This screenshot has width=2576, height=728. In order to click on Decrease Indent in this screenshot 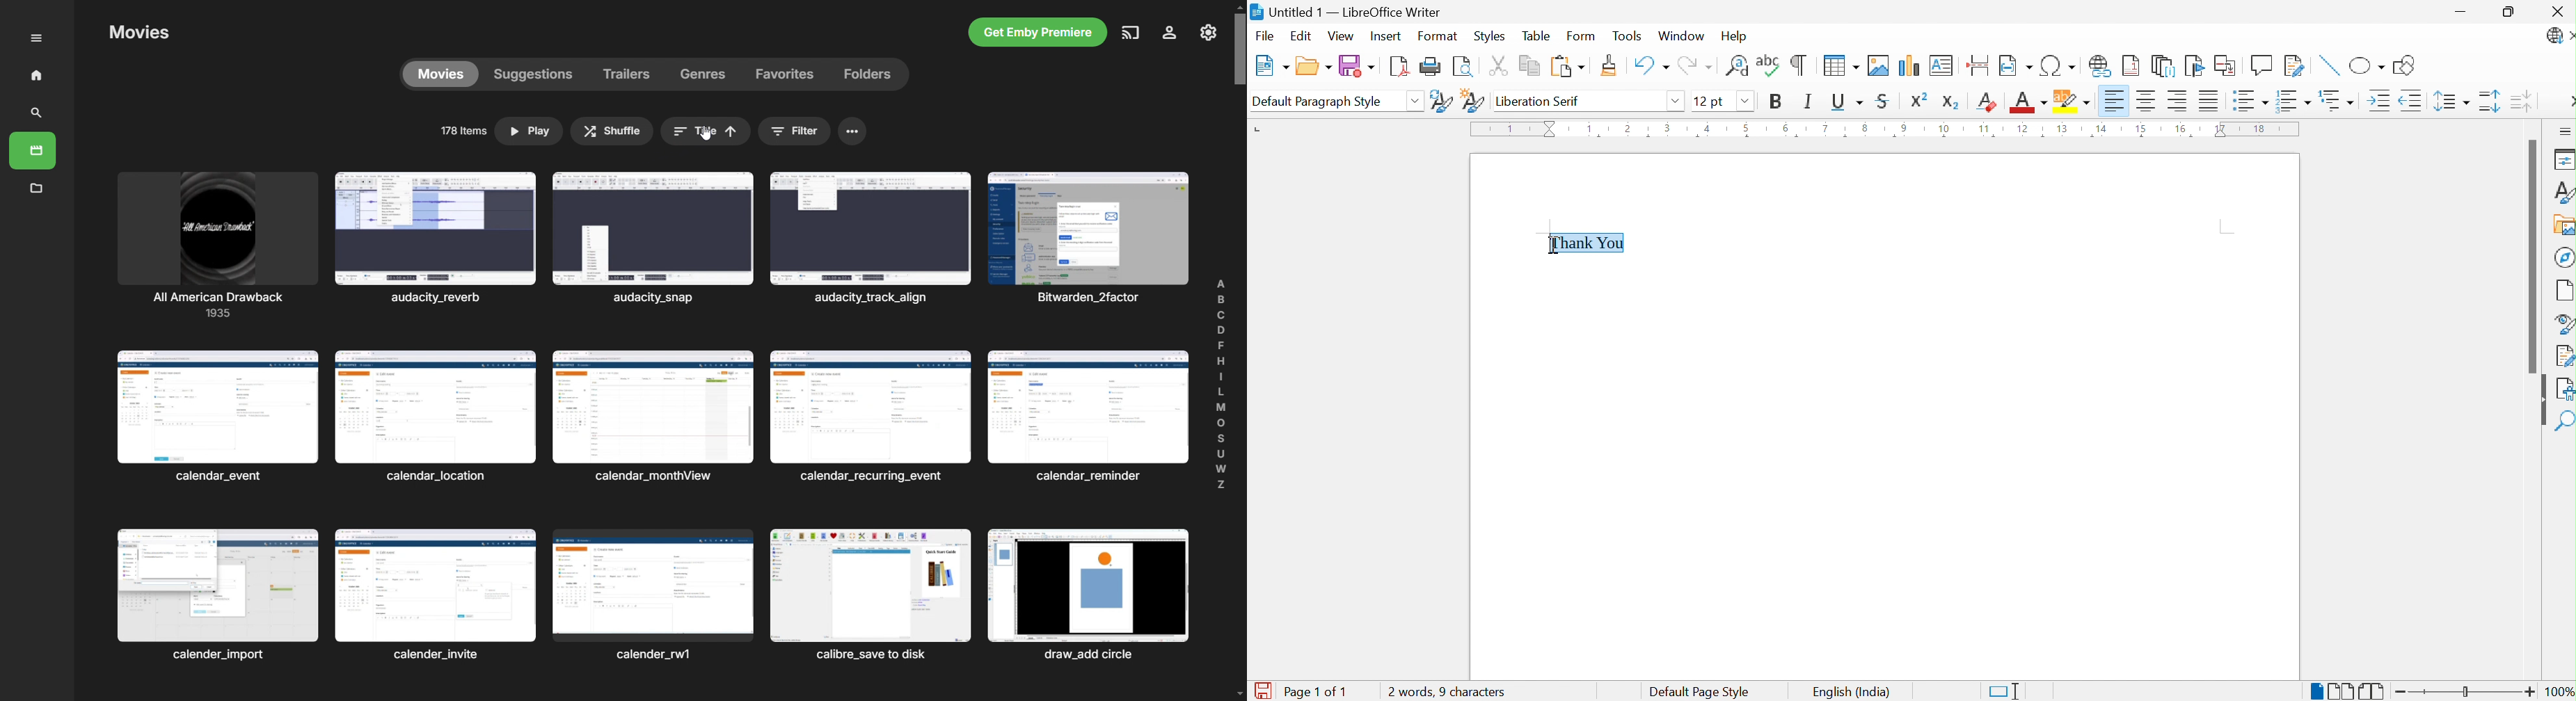, I will do `click(2412, 100)`.